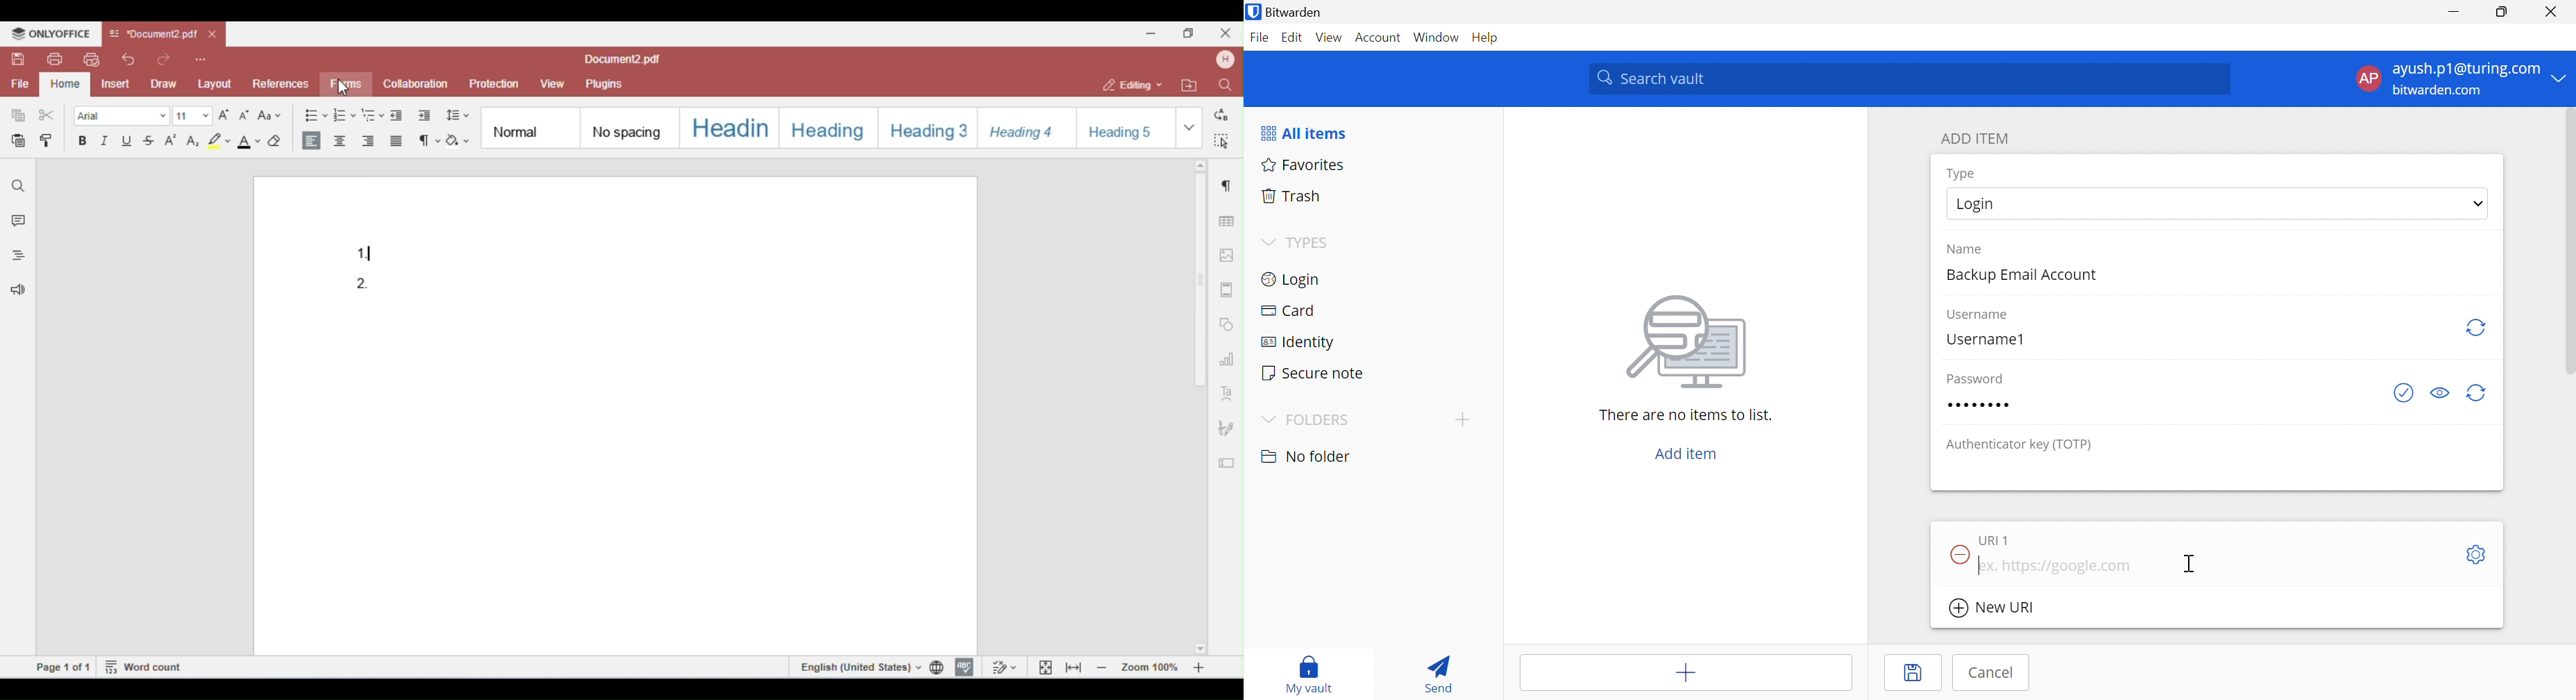 The image size is (2576, 700). Describe the element at coordinates (1963, 174) in the screenshot. I see `Type` at that location.